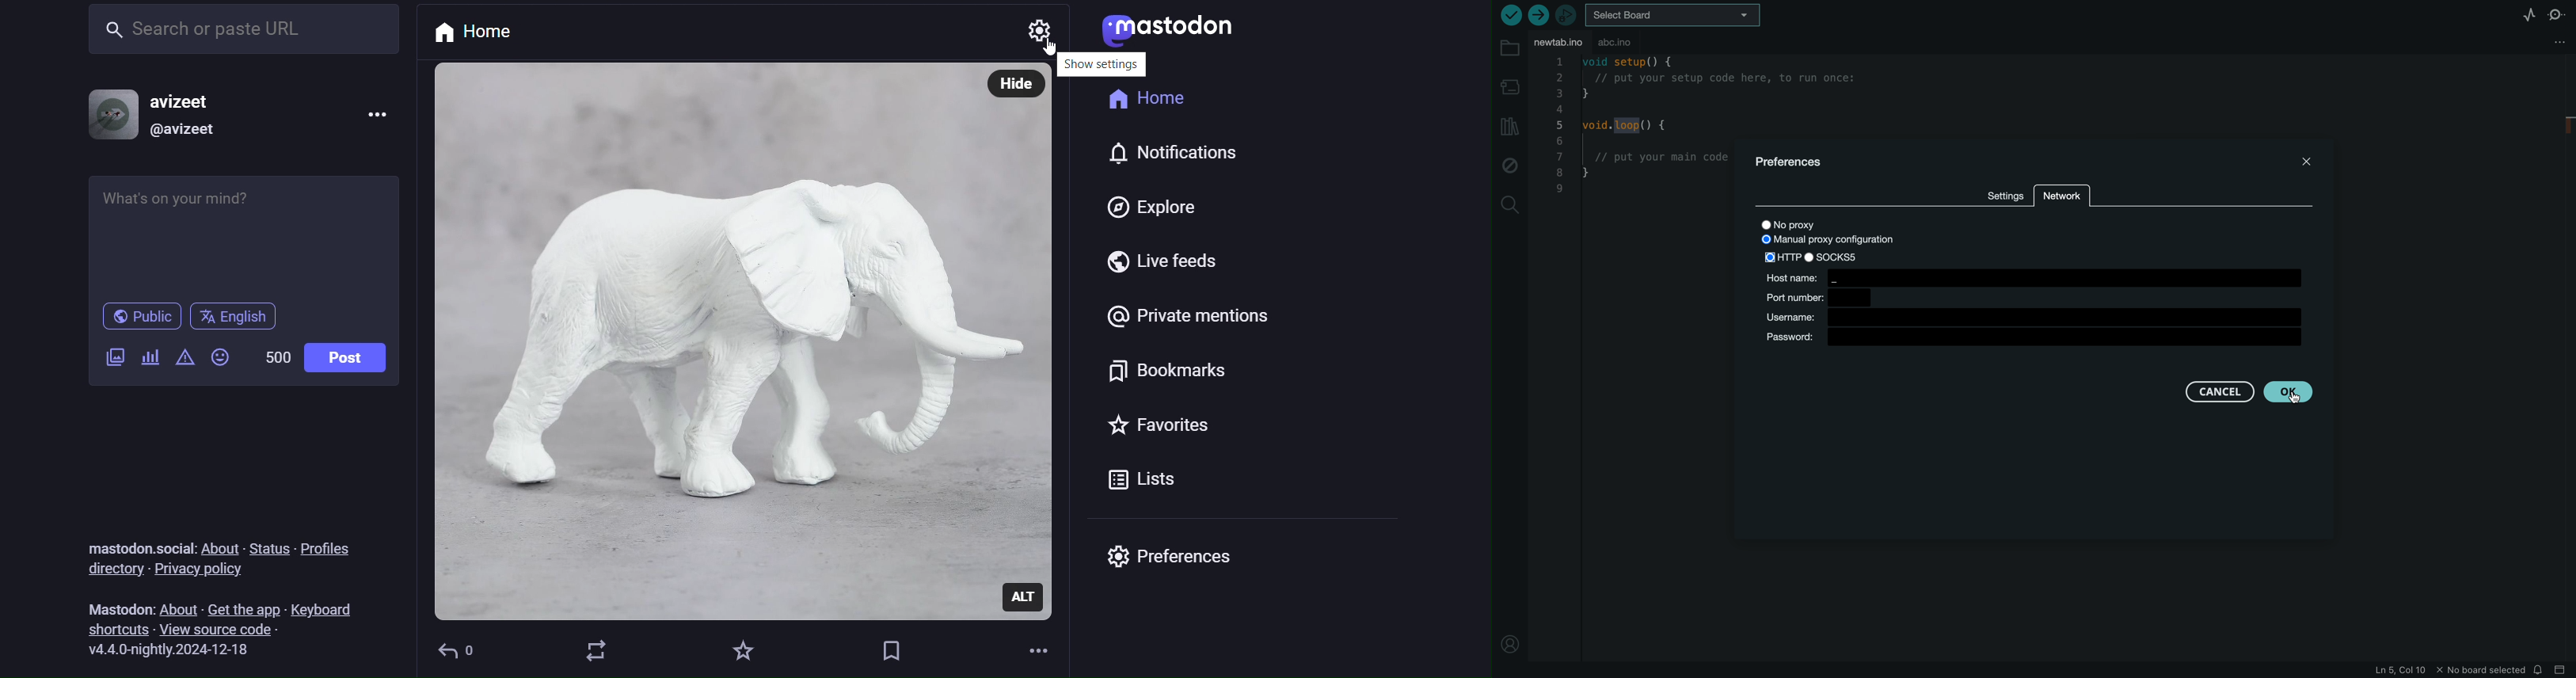  Describe the element at coordinates (1053, 49) in the screenshot. I see `Cursor` at that location.